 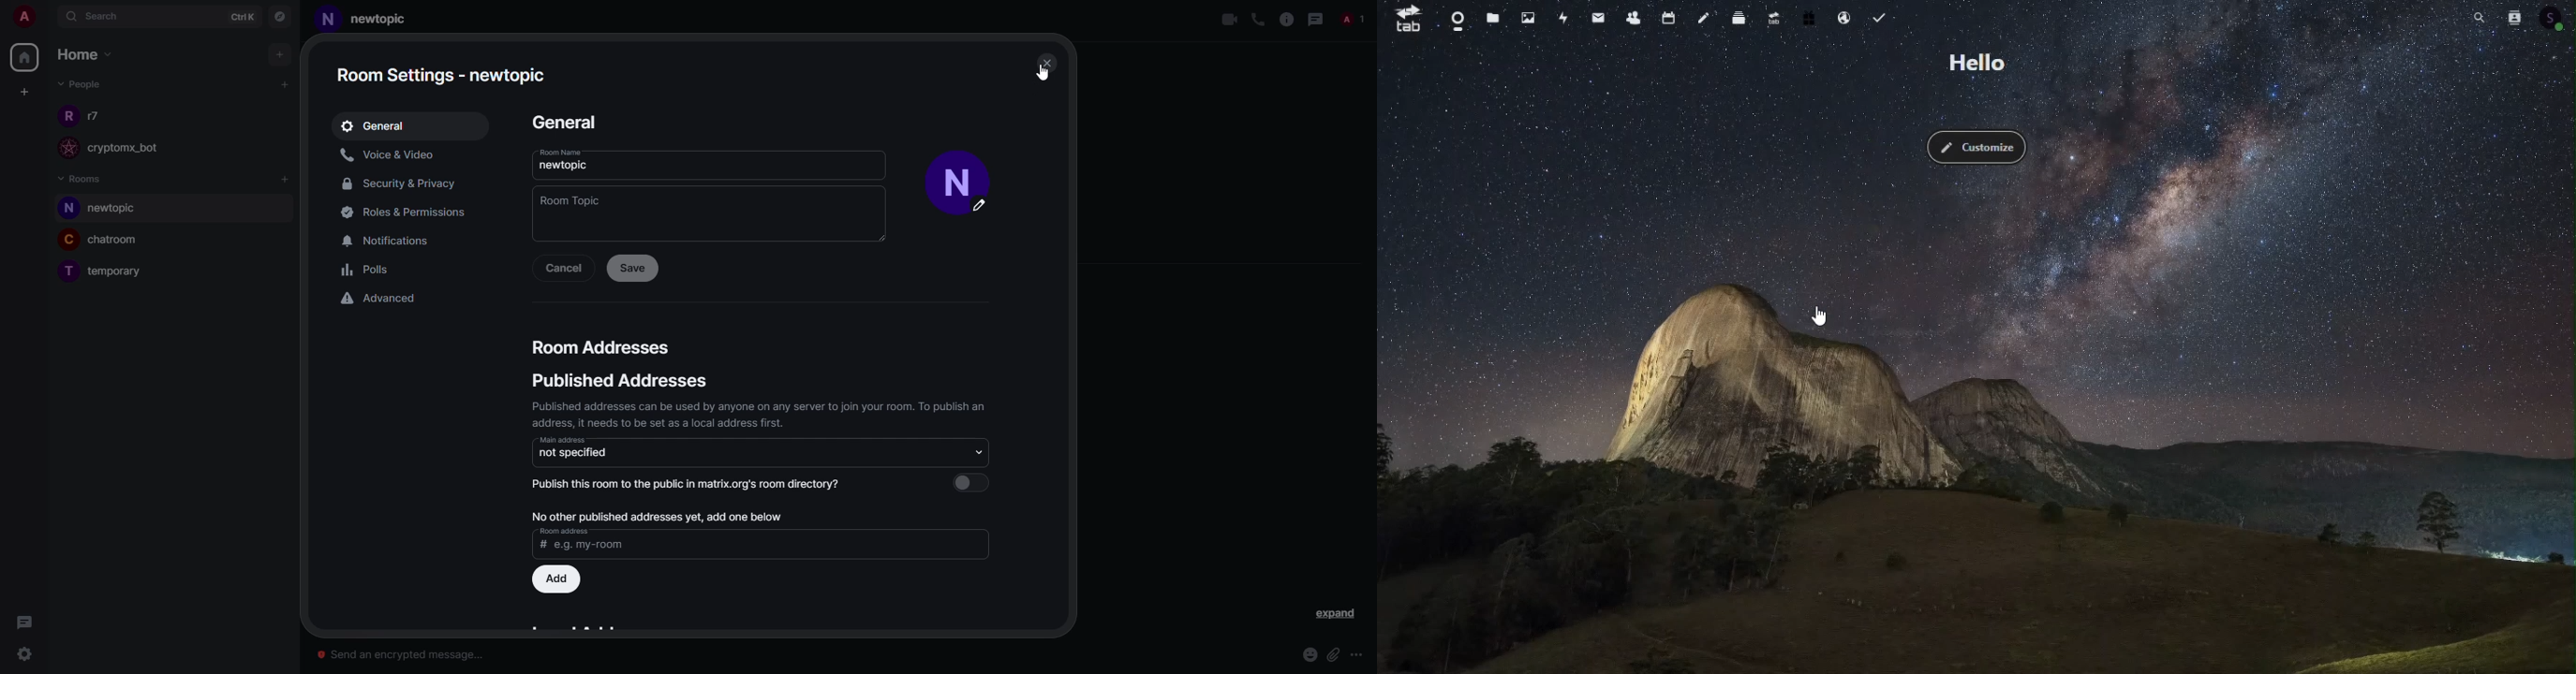 I want to click on profile image, so click(x=66, y=209).